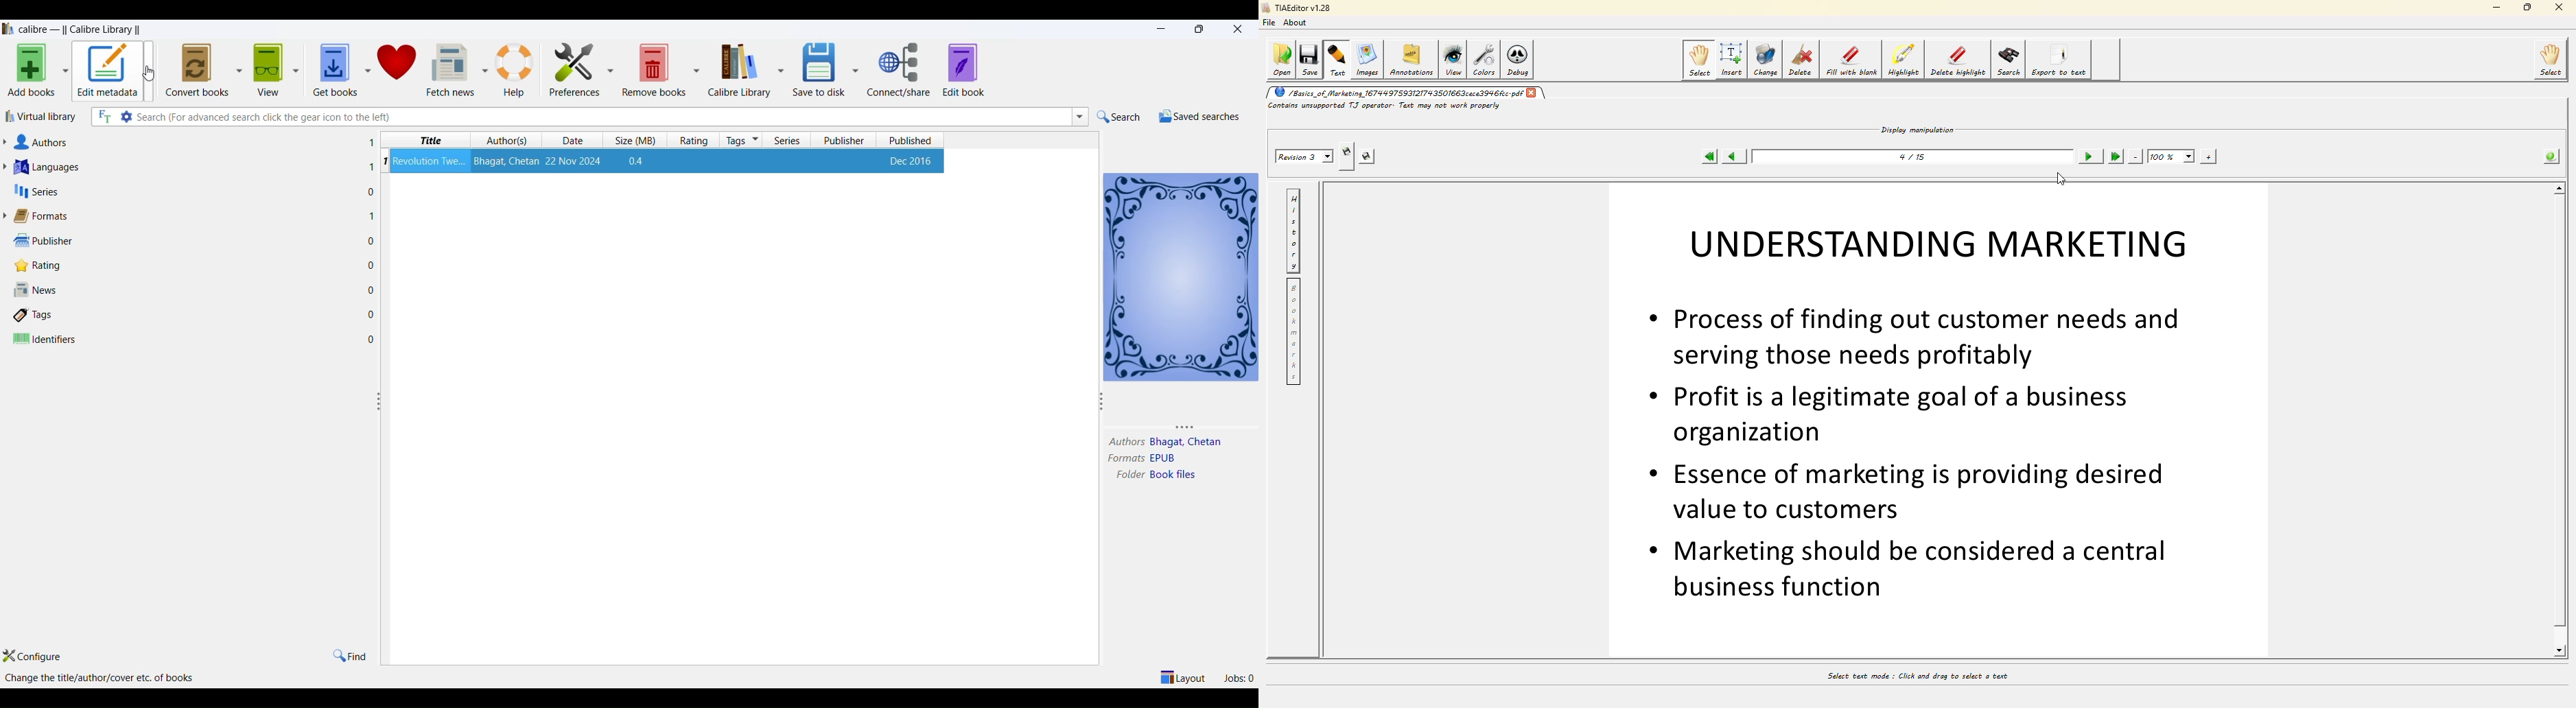 Image resolution: width=2576 pixels, height=728 pixels. Describe the element at coordinates (696, 140) in the screenshot. I see `rating` at that location.